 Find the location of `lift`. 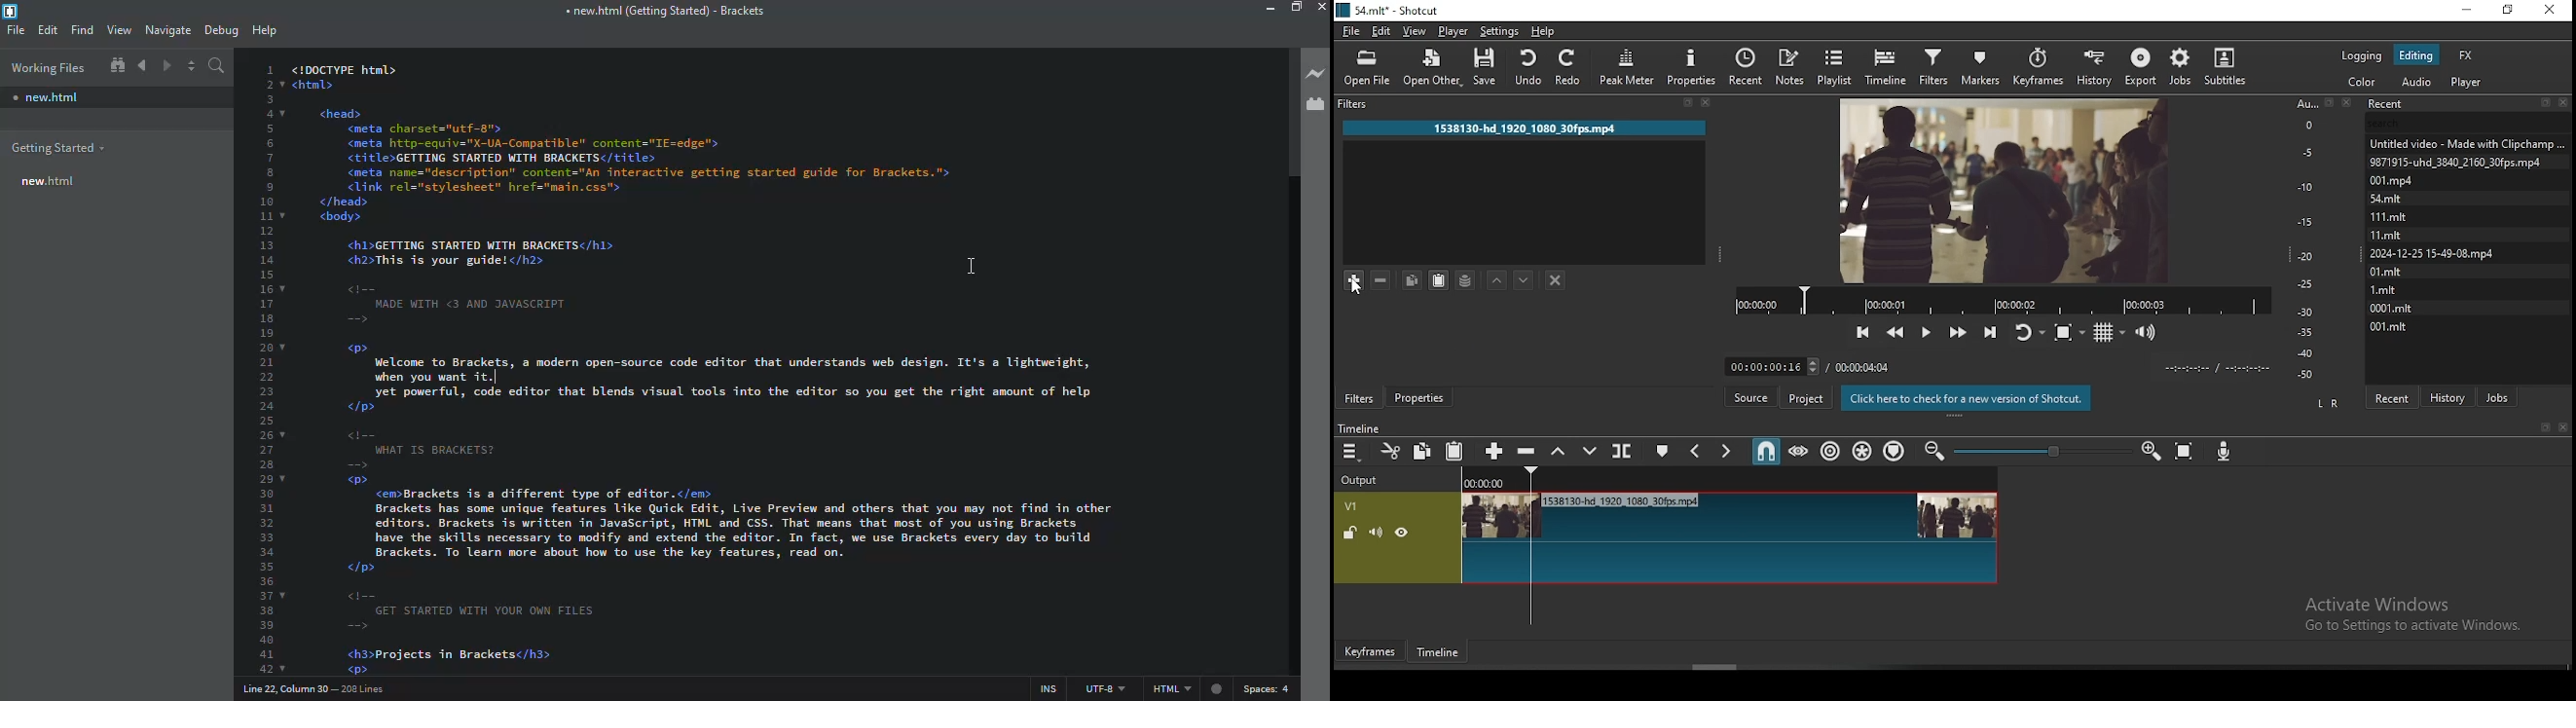

lift is located at coordinates (1561, 452).